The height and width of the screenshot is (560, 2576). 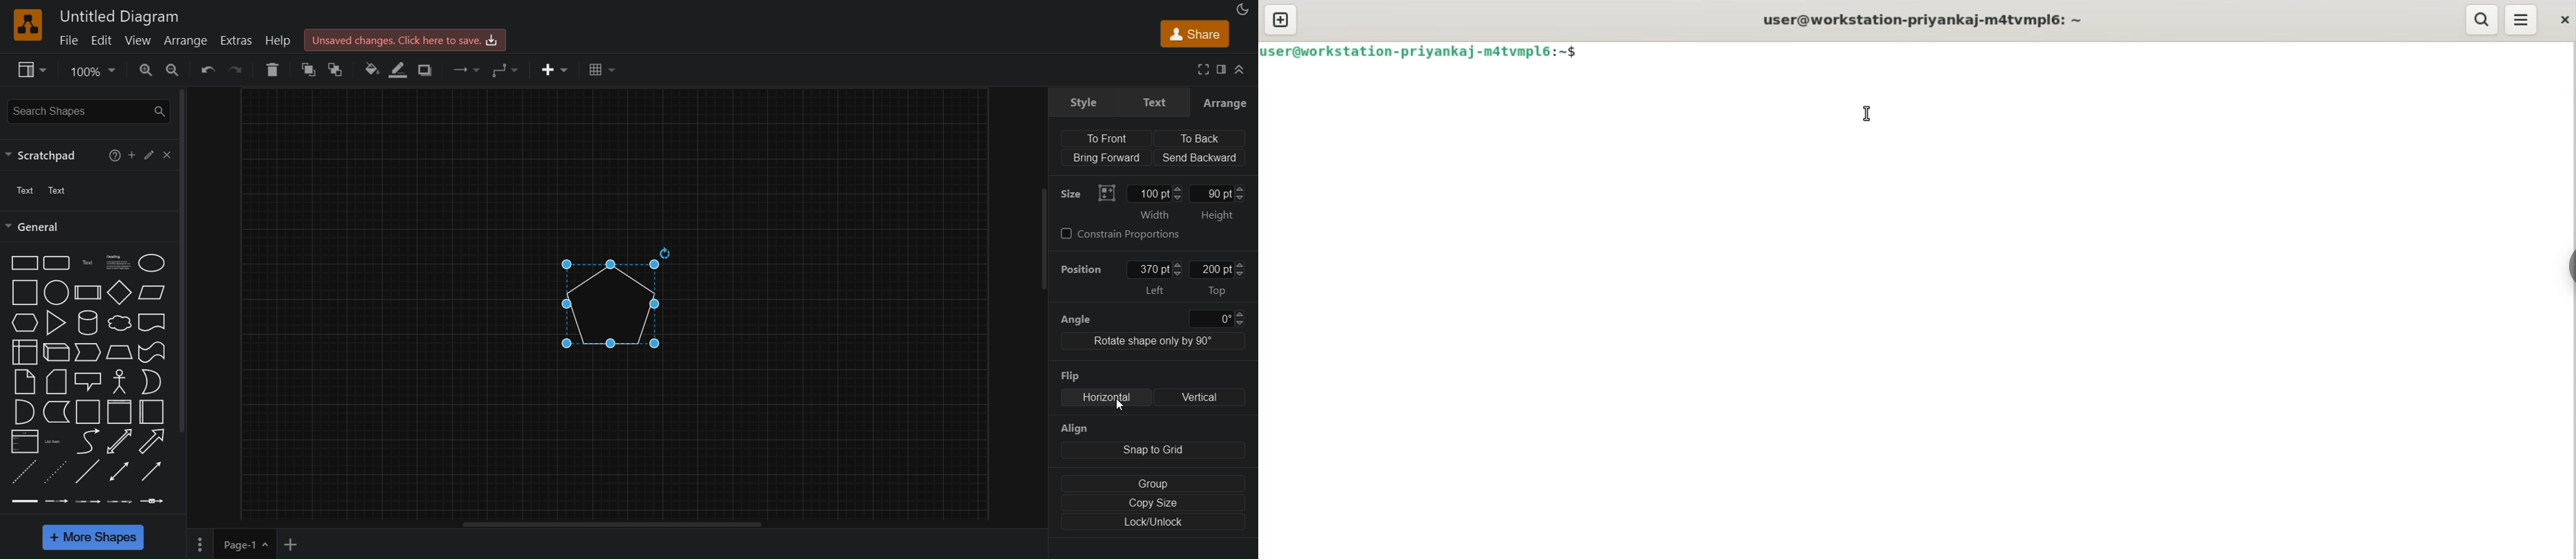 I want to click on page options, so click(x=266, y=544).